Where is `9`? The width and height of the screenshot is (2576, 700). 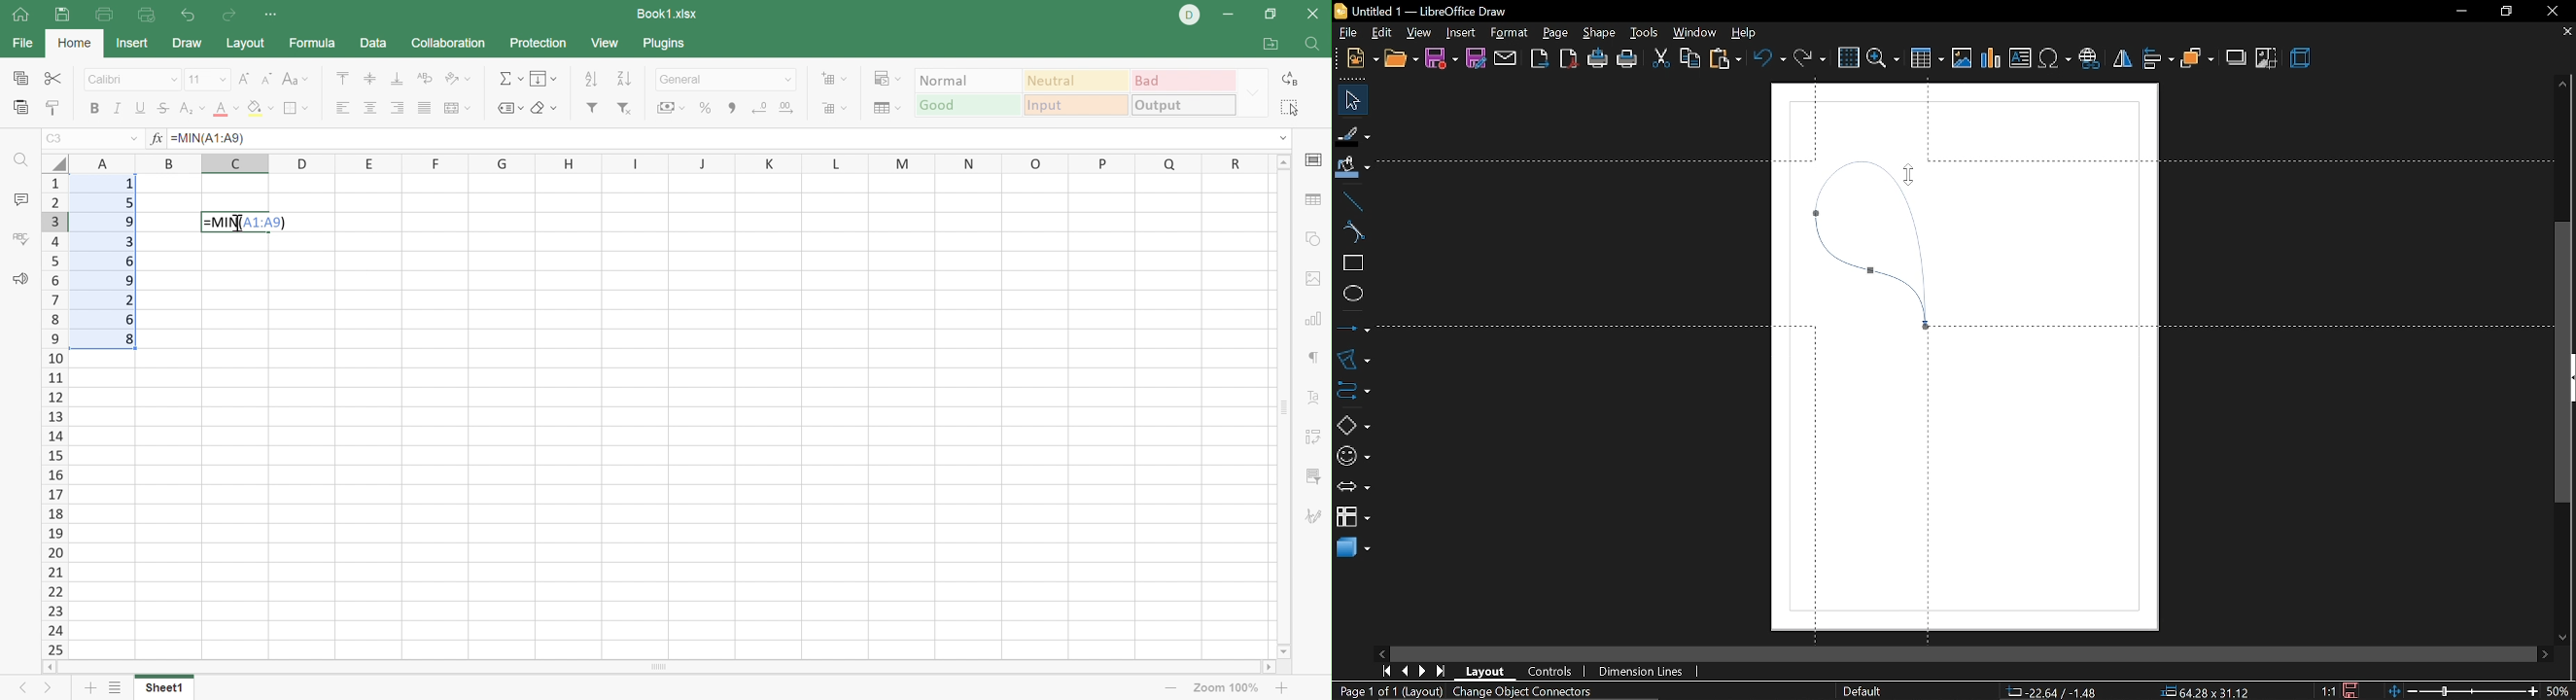 9 is located at coordinates (124, 281).